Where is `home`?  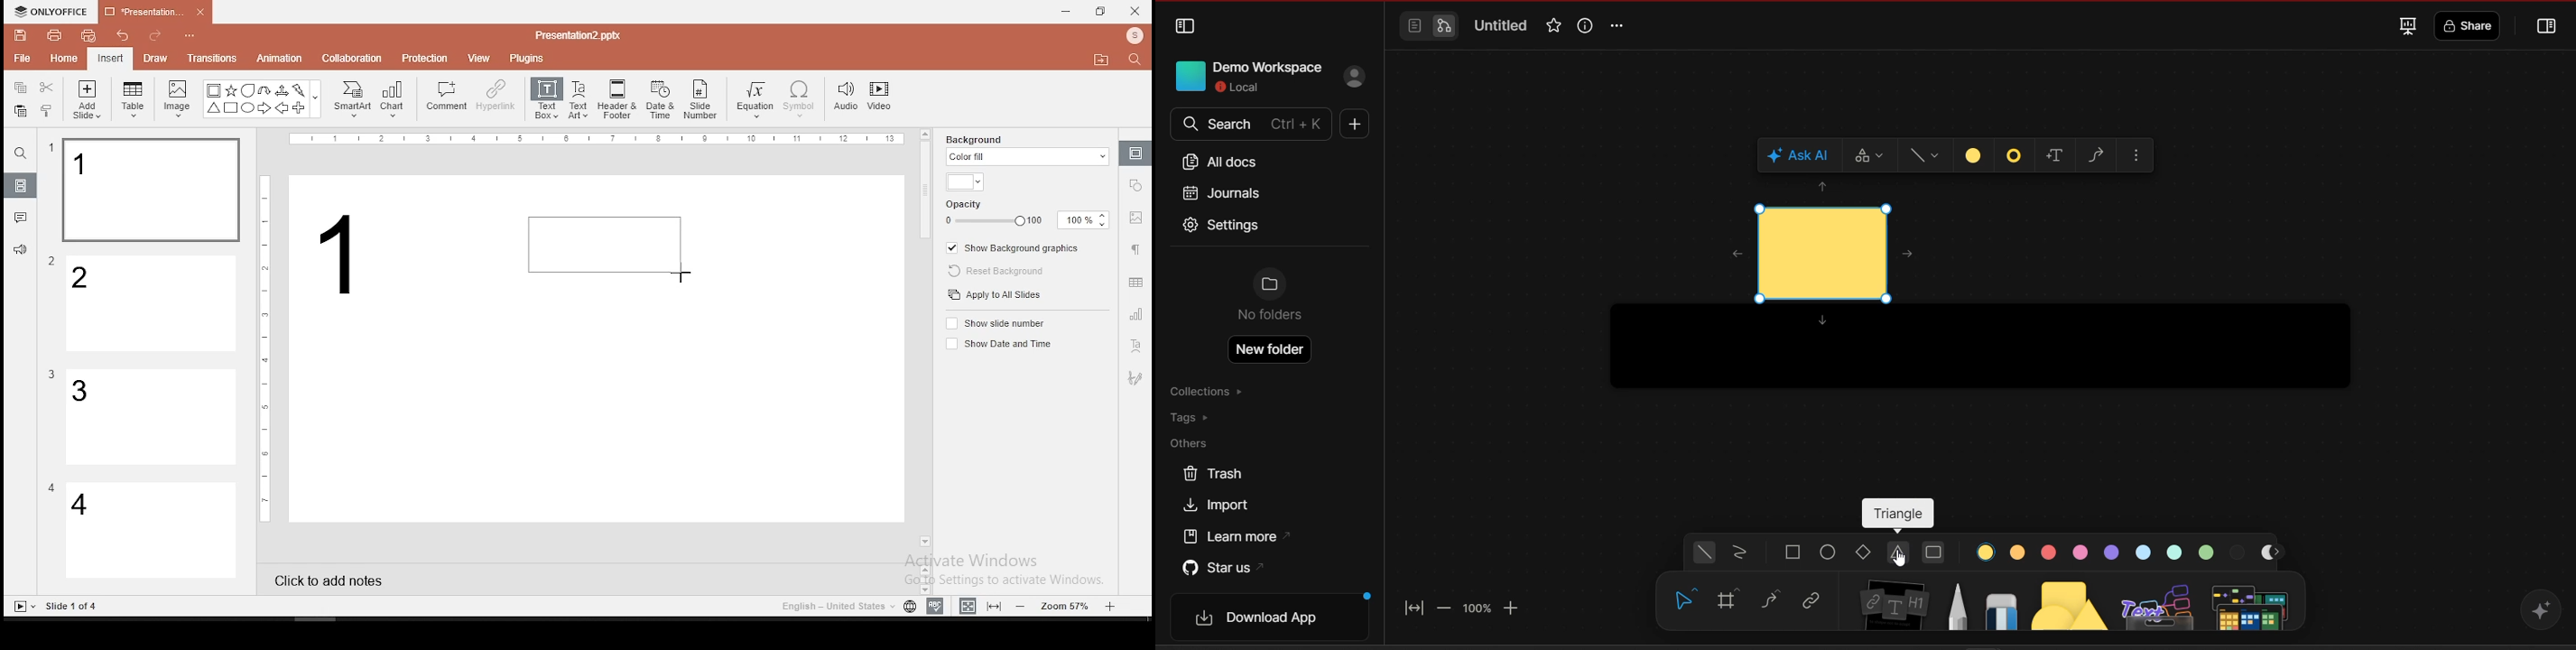 home is located at coordinates (62, 58).